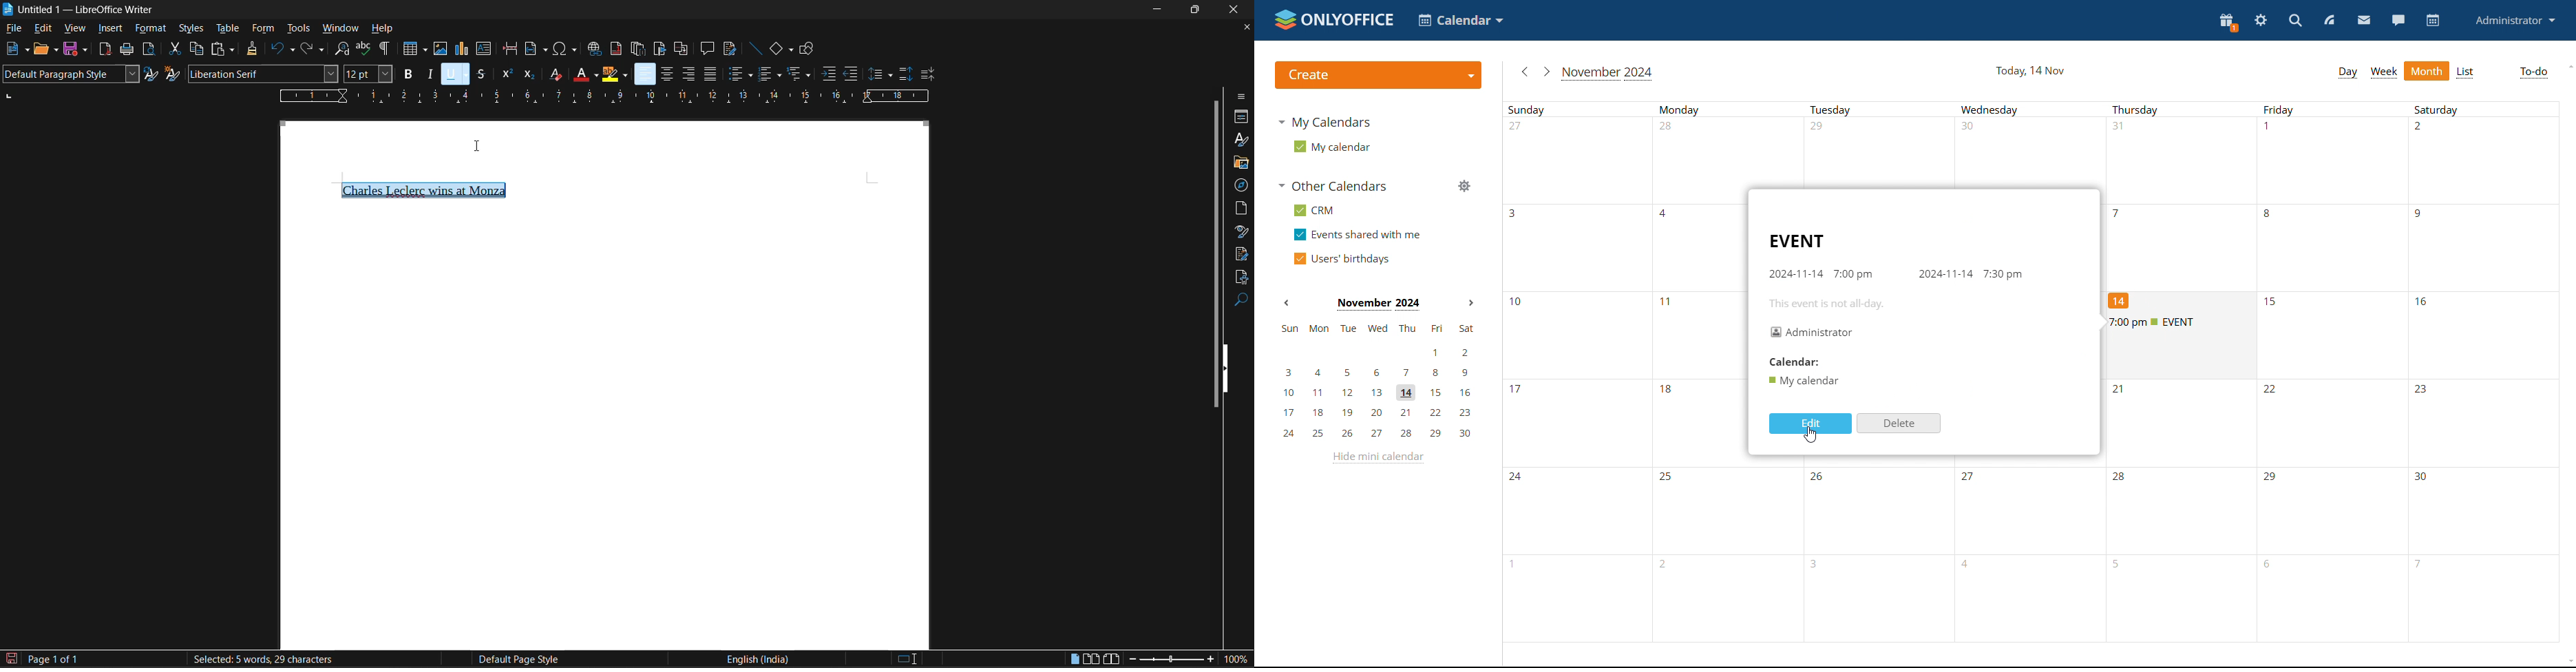  I want to click on insert table, so click(413, 48).